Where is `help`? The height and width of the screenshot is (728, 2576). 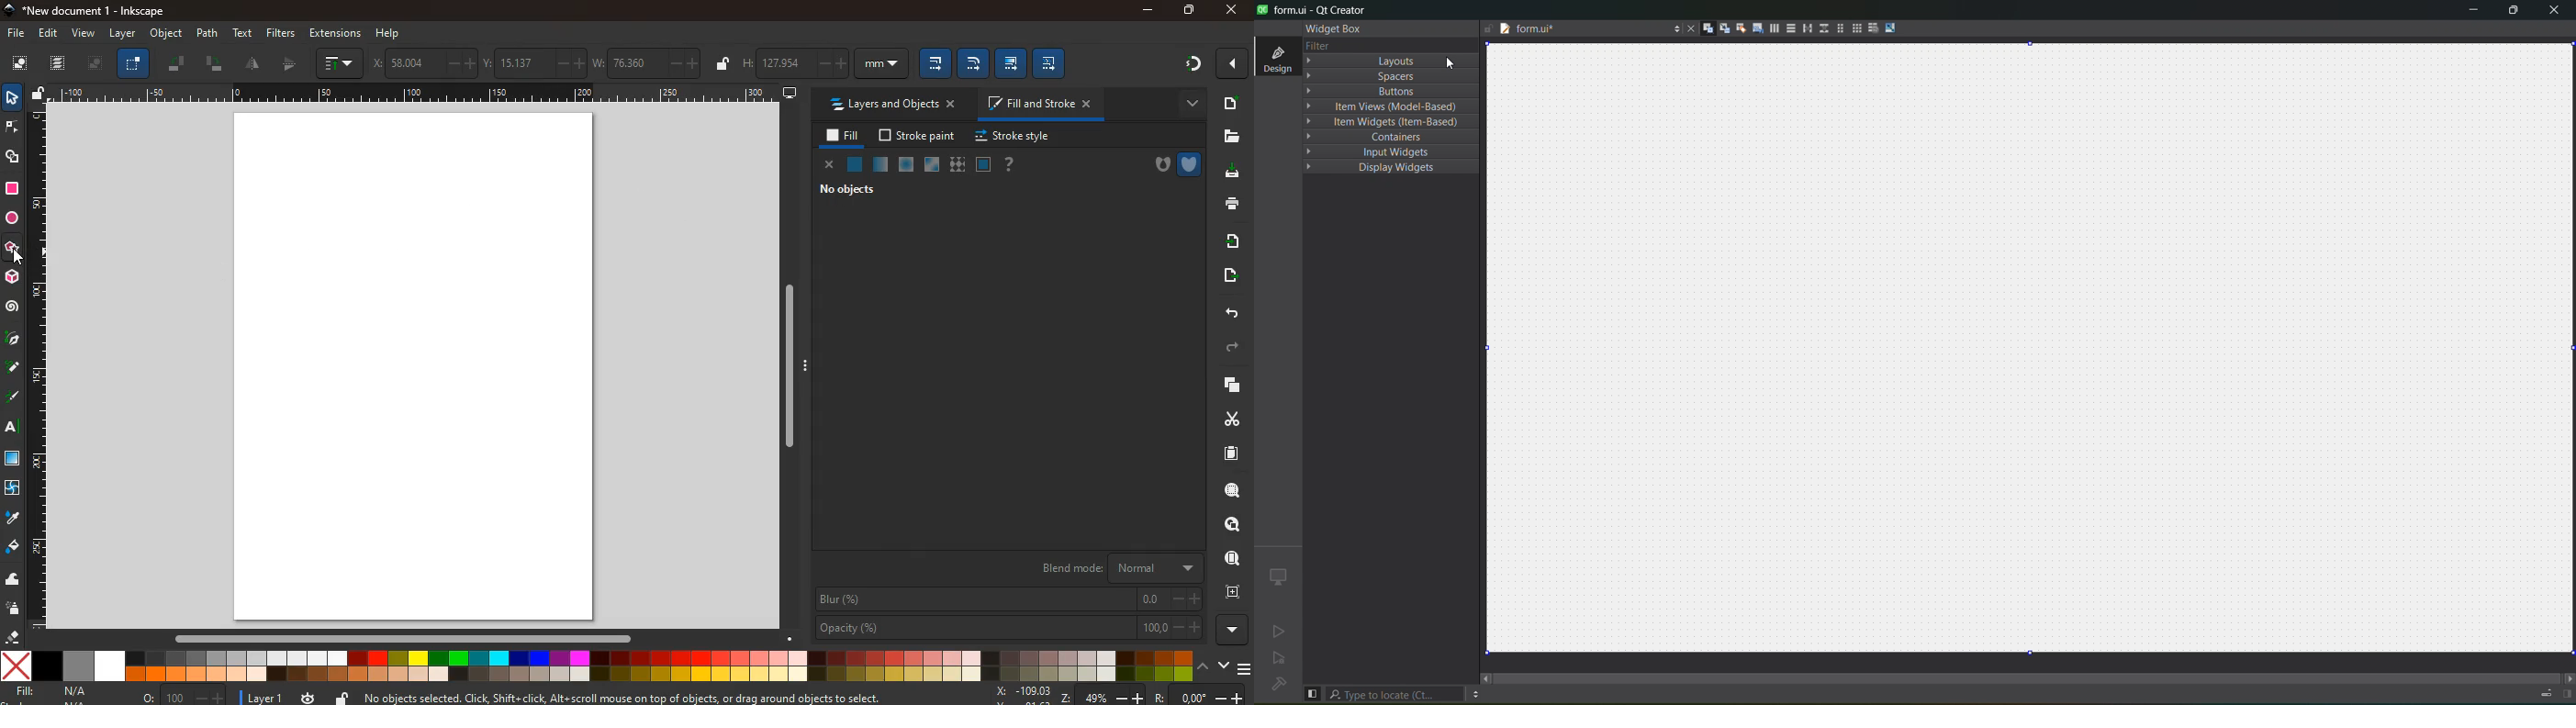
help is located at coordinates (389, 35).